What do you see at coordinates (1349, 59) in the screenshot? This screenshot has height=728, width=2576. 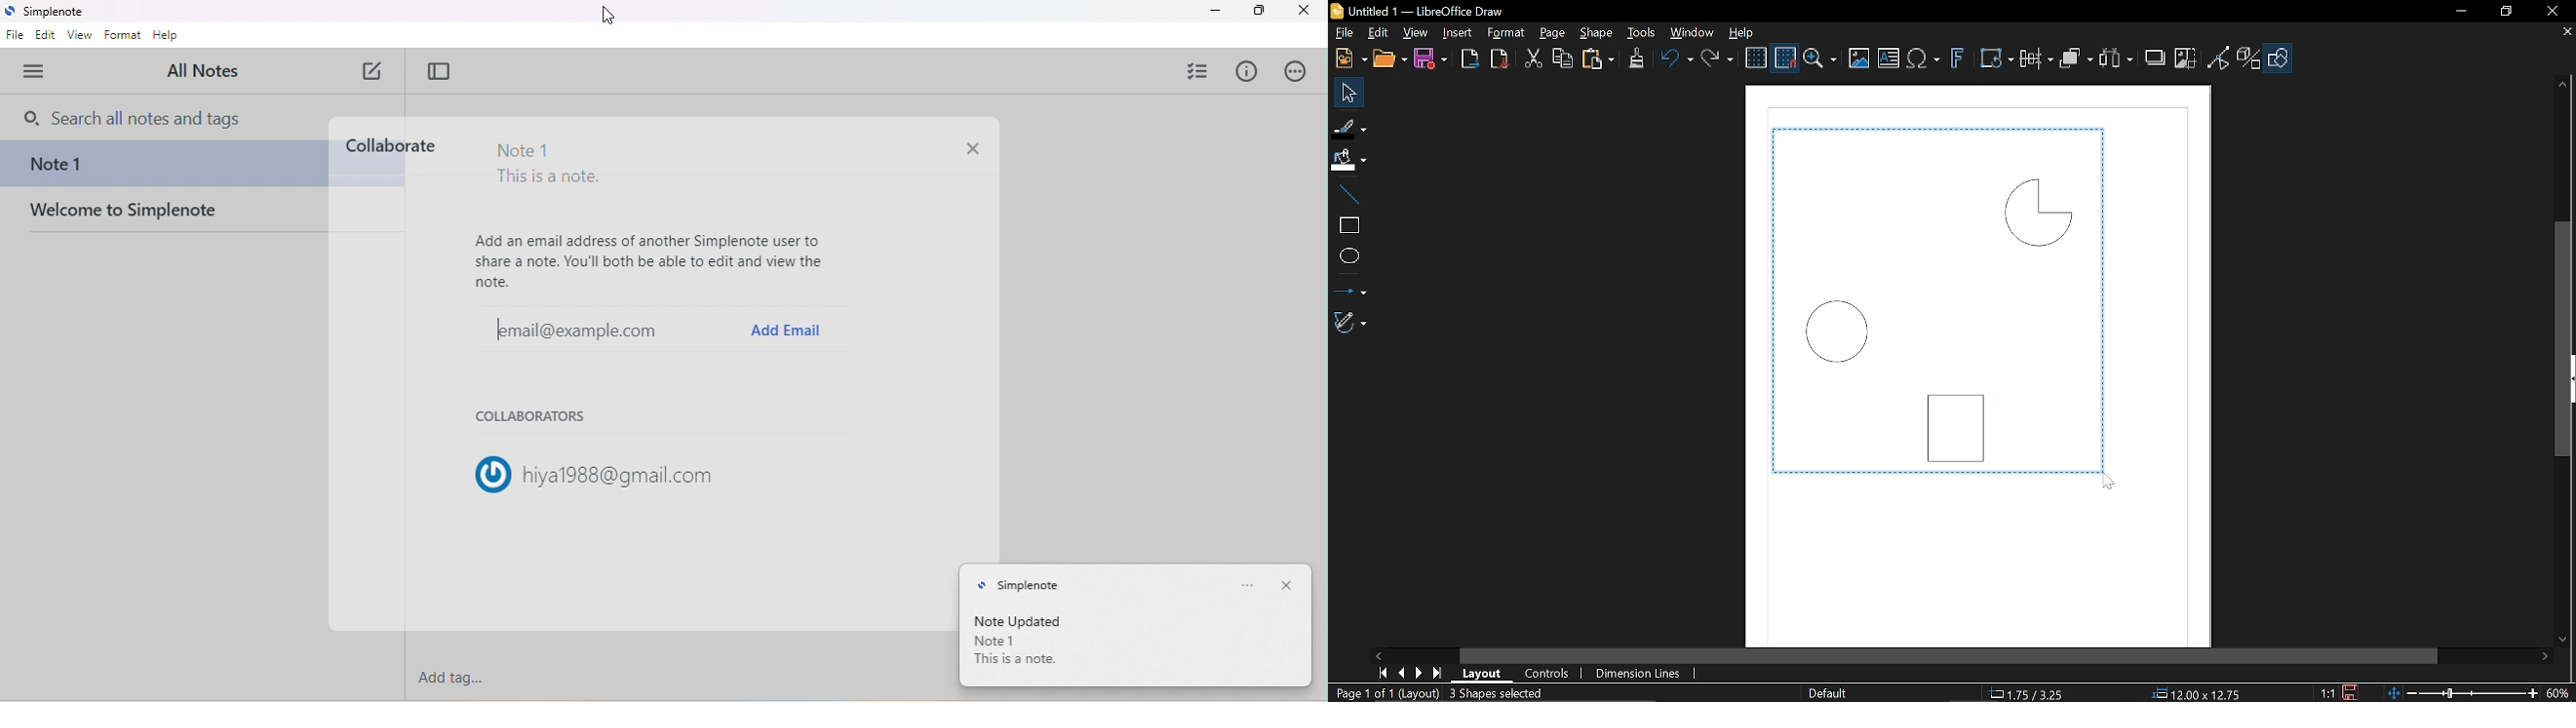 I see `New` at bounding box center [1349, 59].